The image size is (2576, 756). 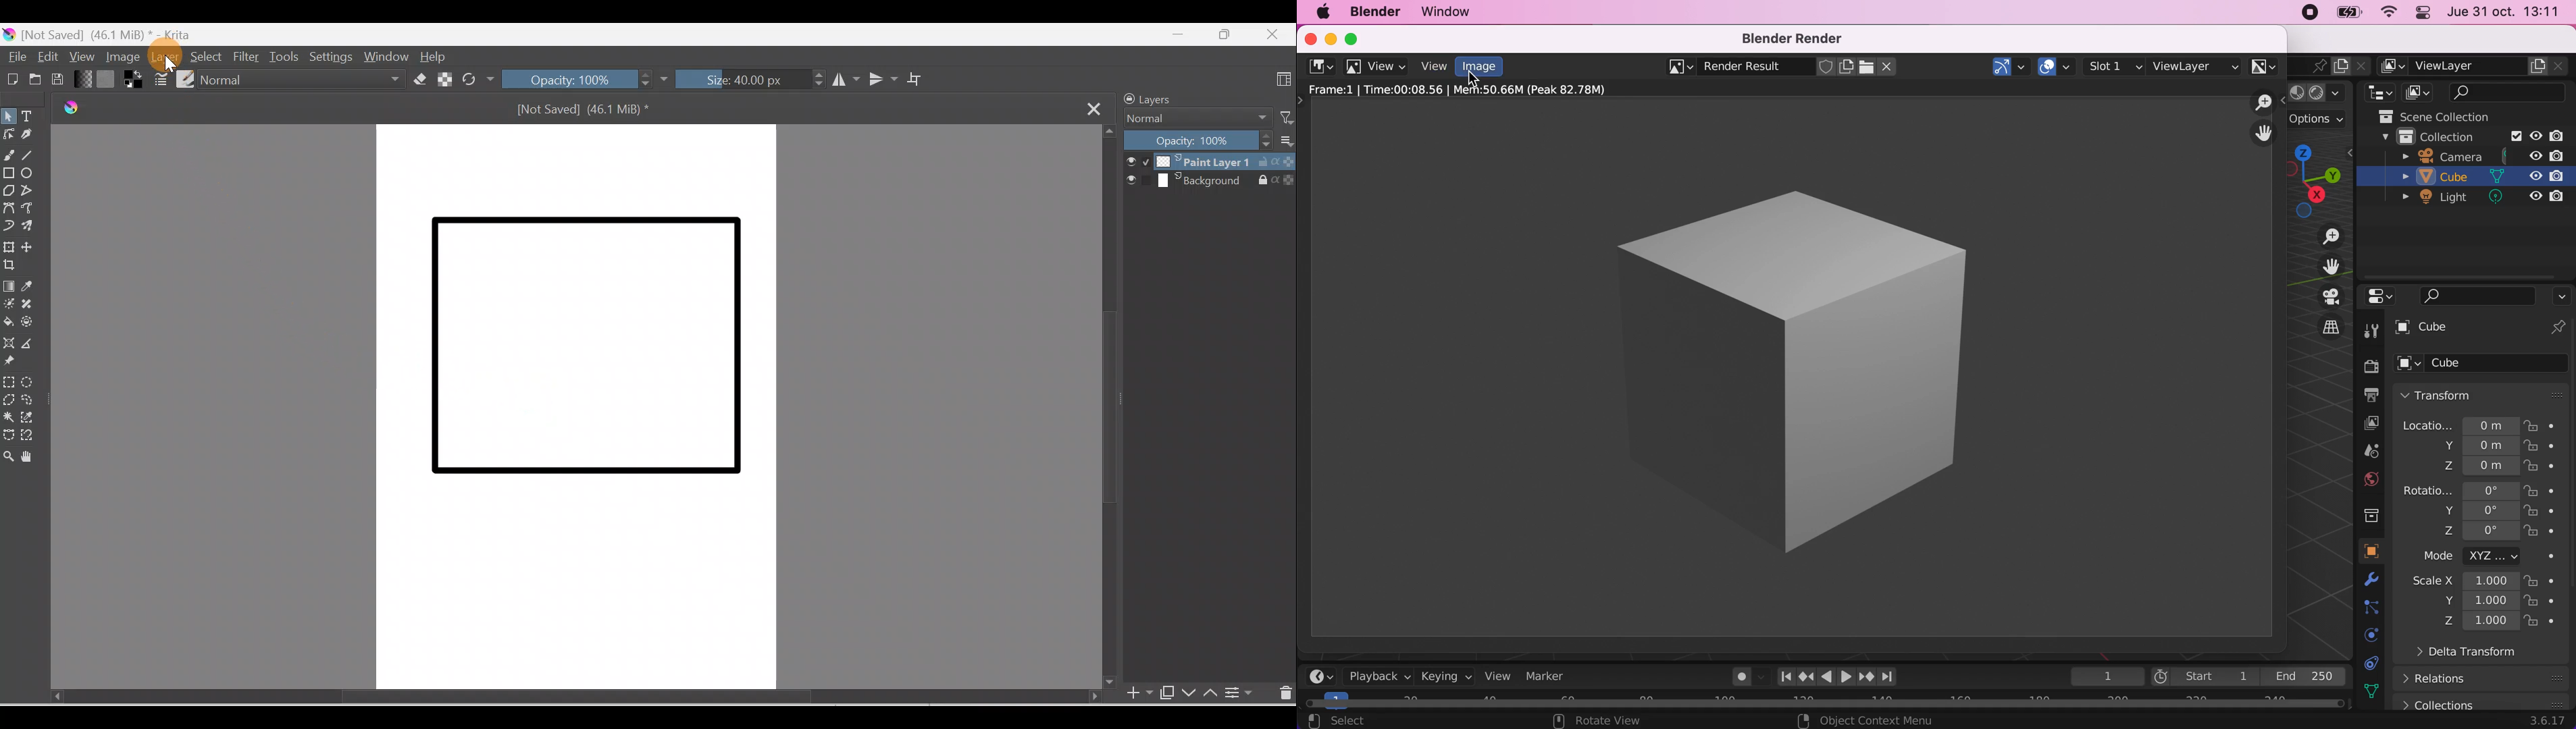 I want to click on Settings, so click(x=329, y=57).